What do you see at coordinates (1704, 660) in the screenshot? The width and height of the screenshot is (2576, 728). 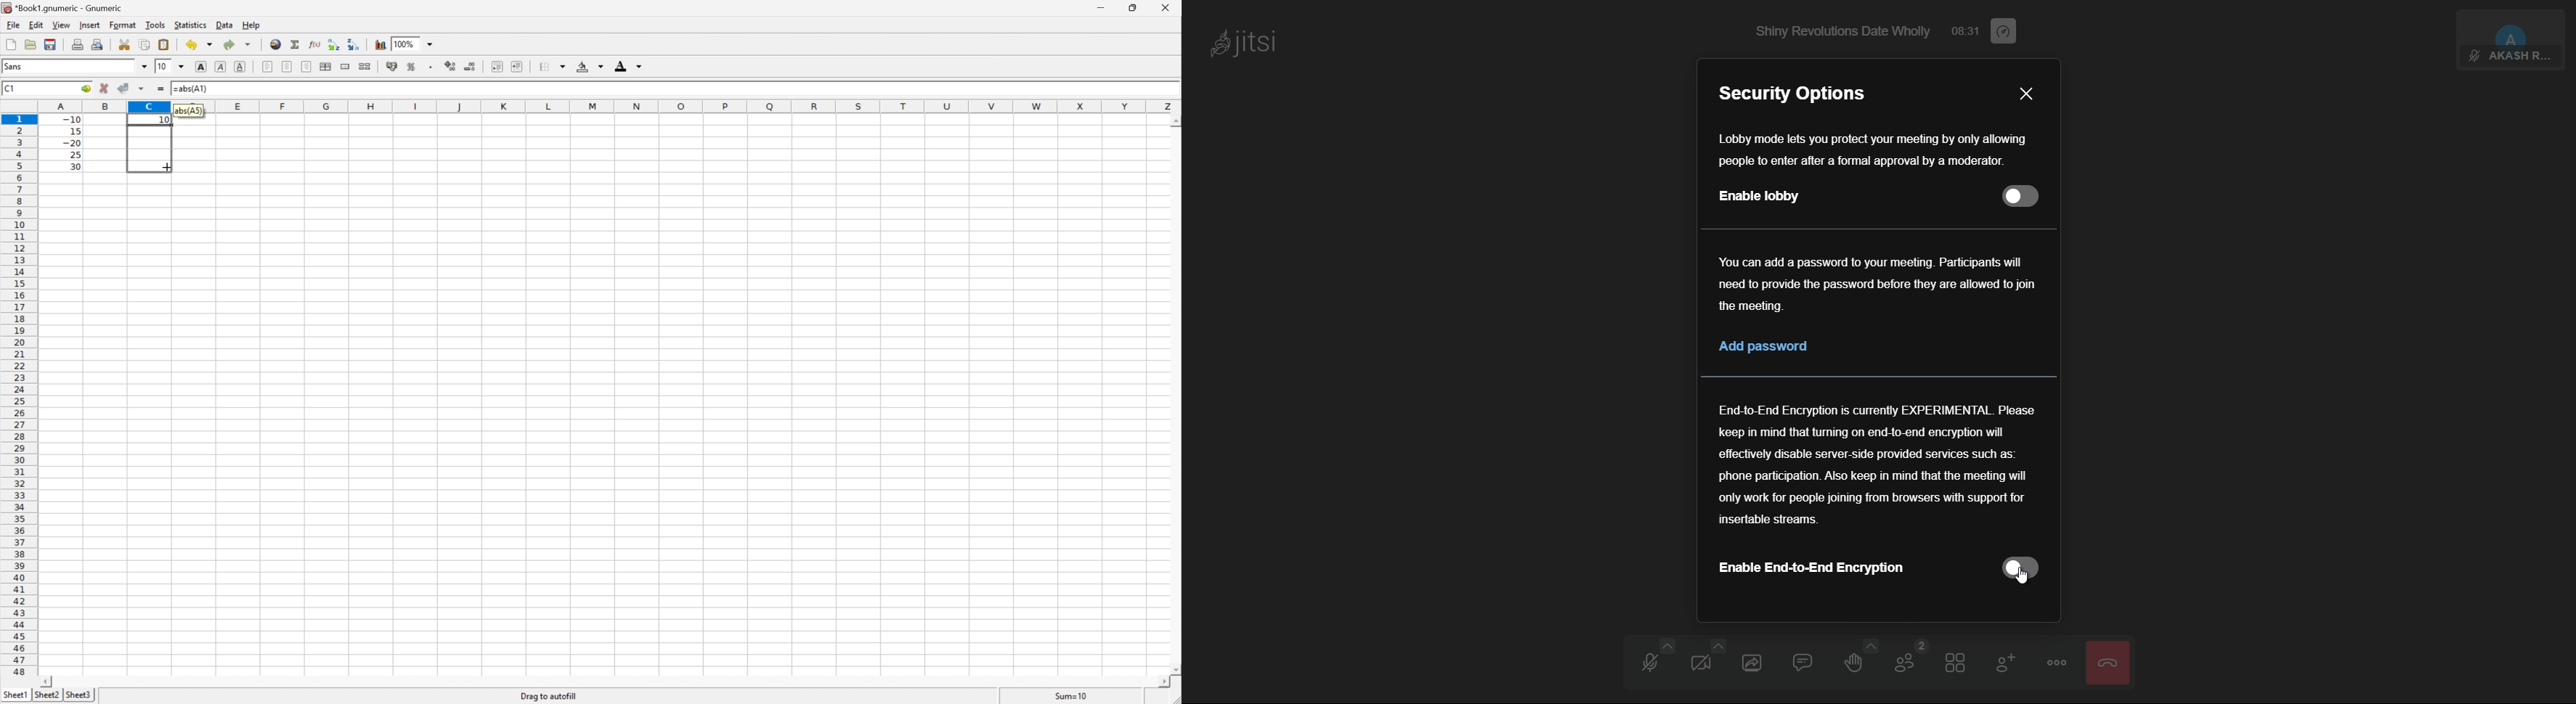 I see `camera off` at bounding box center [1704, 660].